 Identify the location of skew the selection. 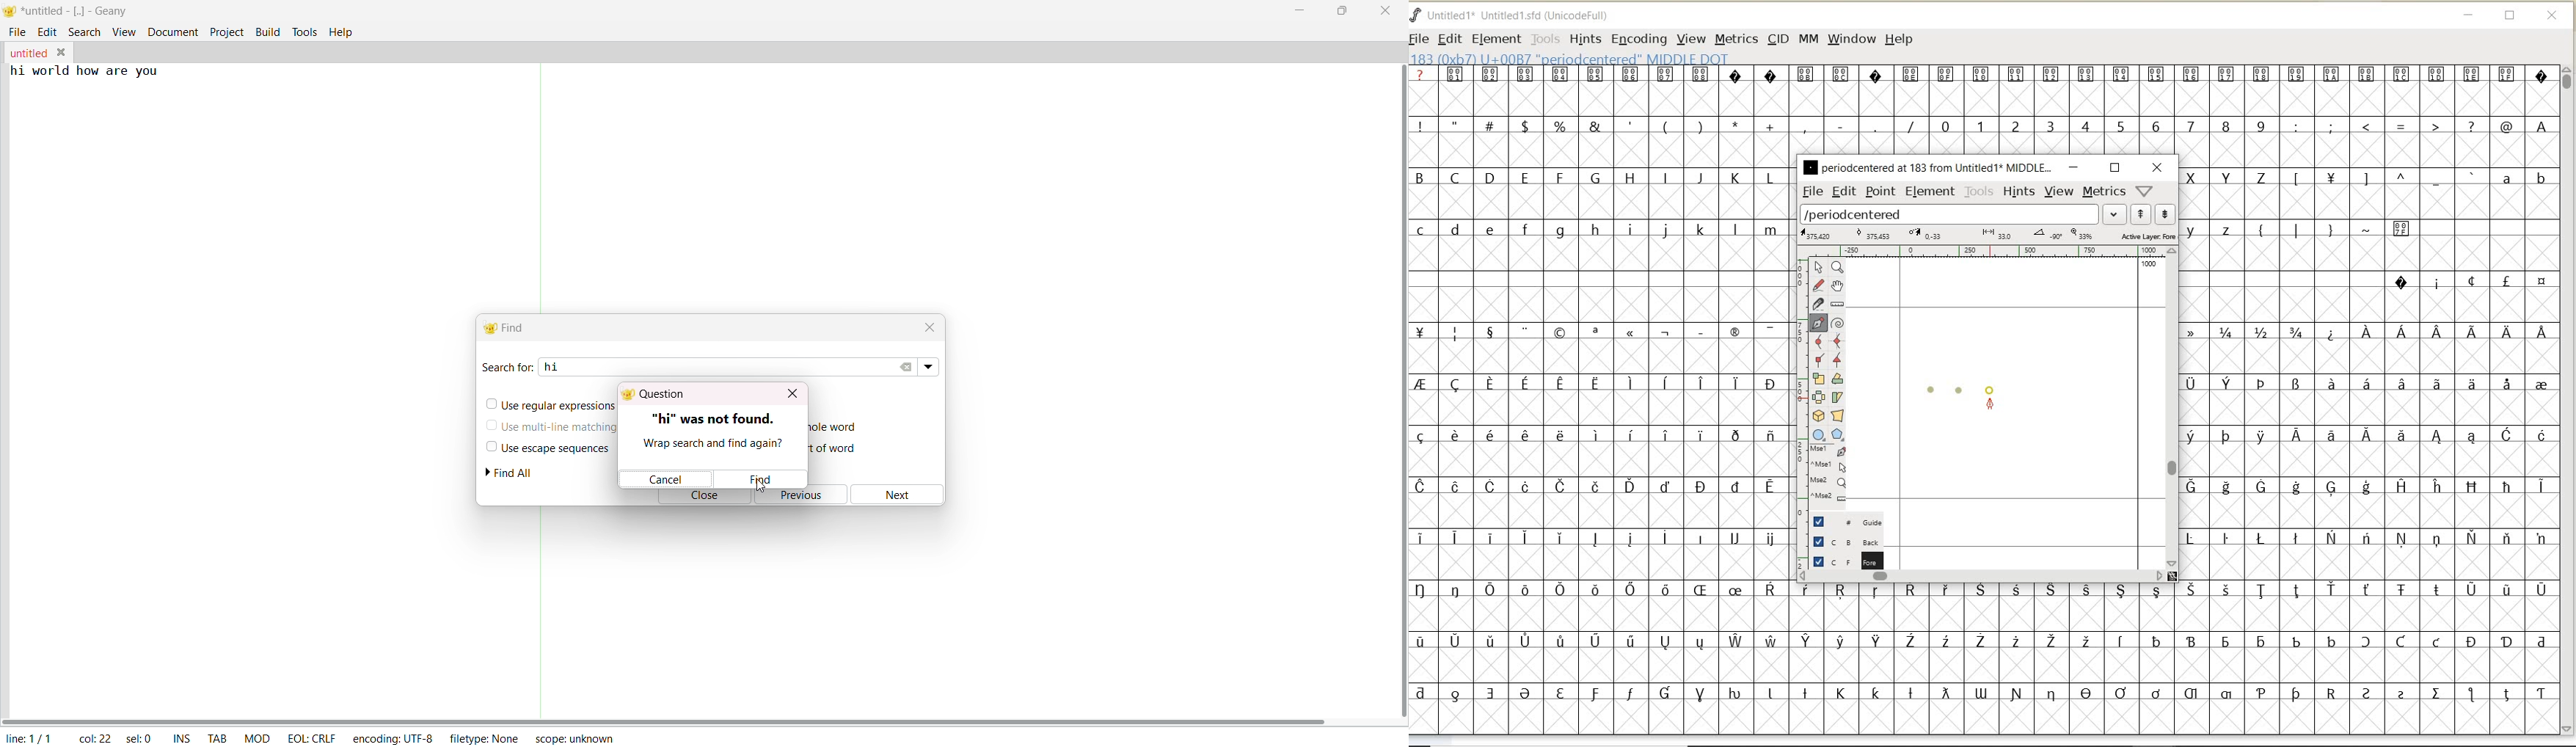
(1838, 396).